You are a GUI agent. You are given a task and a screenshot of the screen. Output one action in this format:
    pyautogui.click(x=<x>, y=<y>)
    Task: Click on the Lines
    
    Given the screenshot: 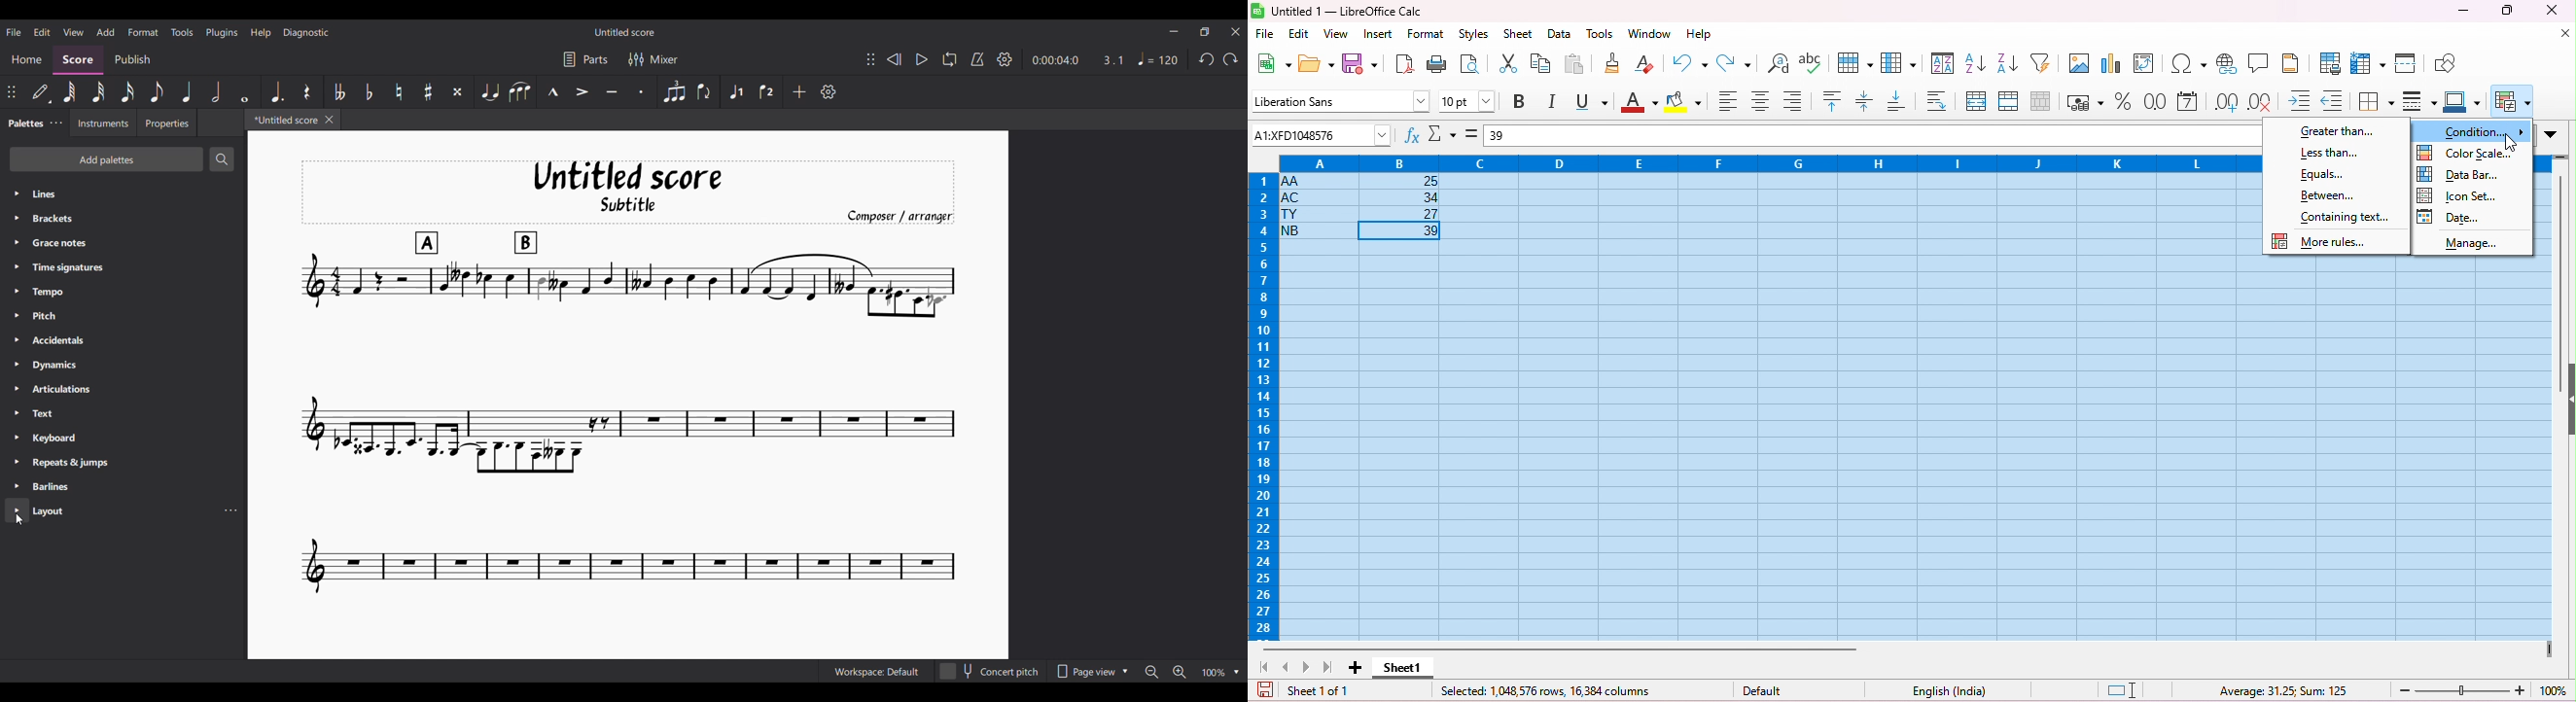 What is the action you would take?
    pyautogui.click(x=124, y=194)
    